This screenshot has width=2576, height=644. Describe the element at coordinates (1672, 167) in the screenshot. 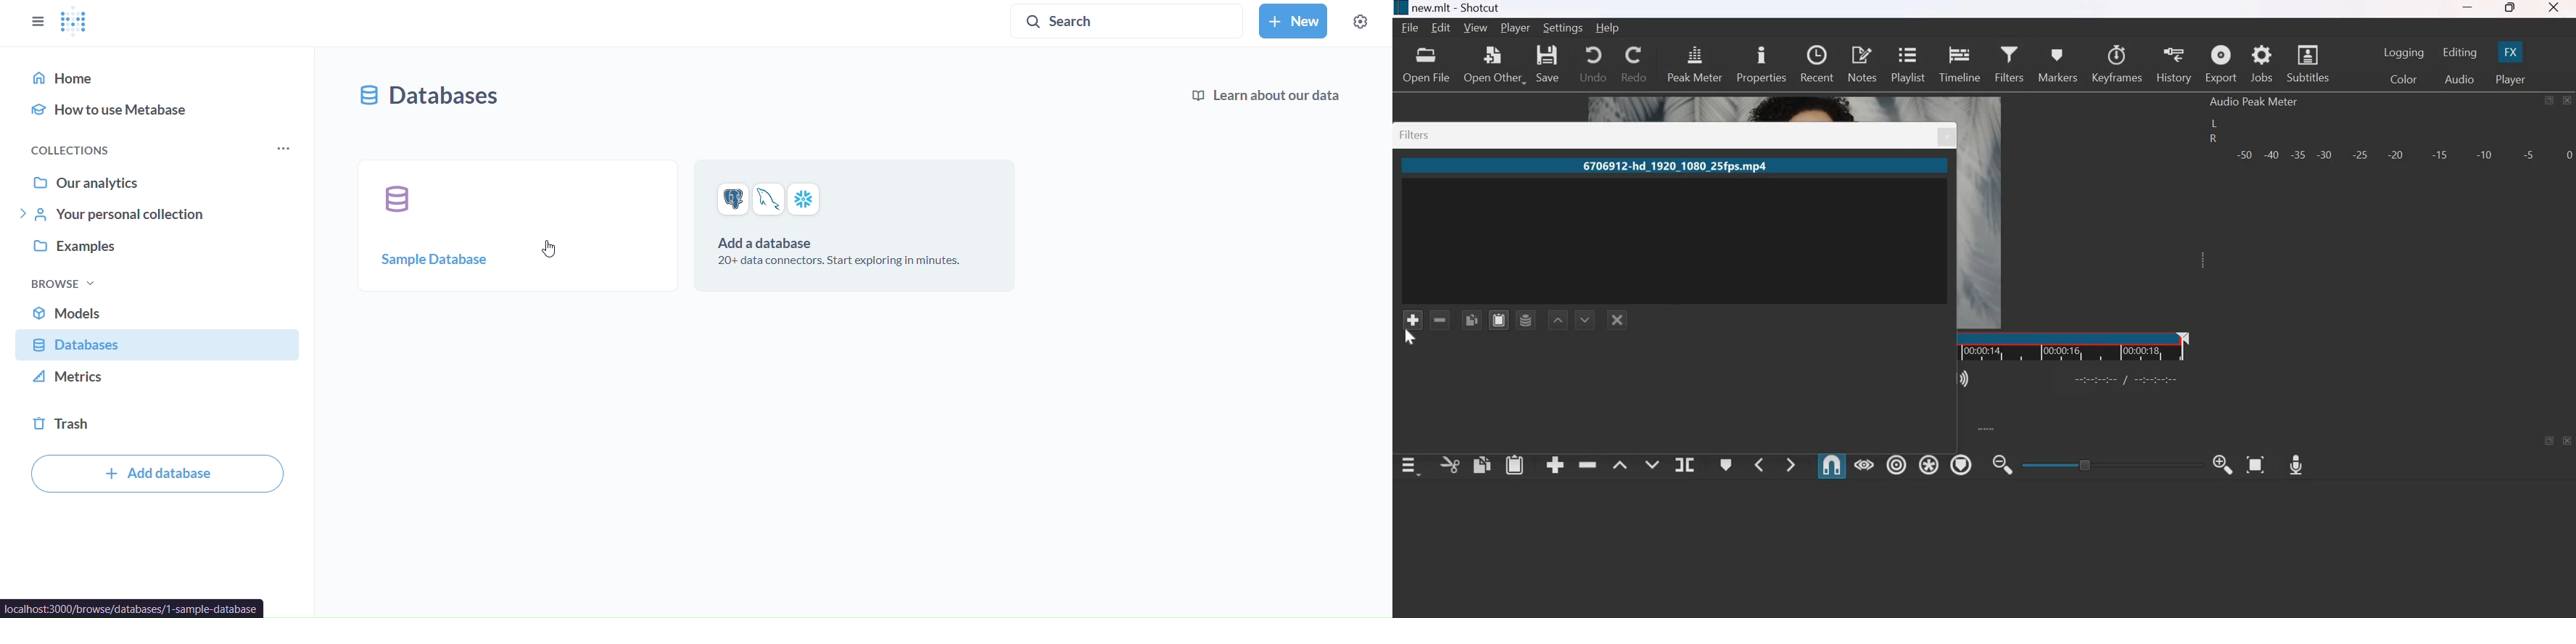

I see `6706912-hd_1920_1080_25fps.mp4` at that location.